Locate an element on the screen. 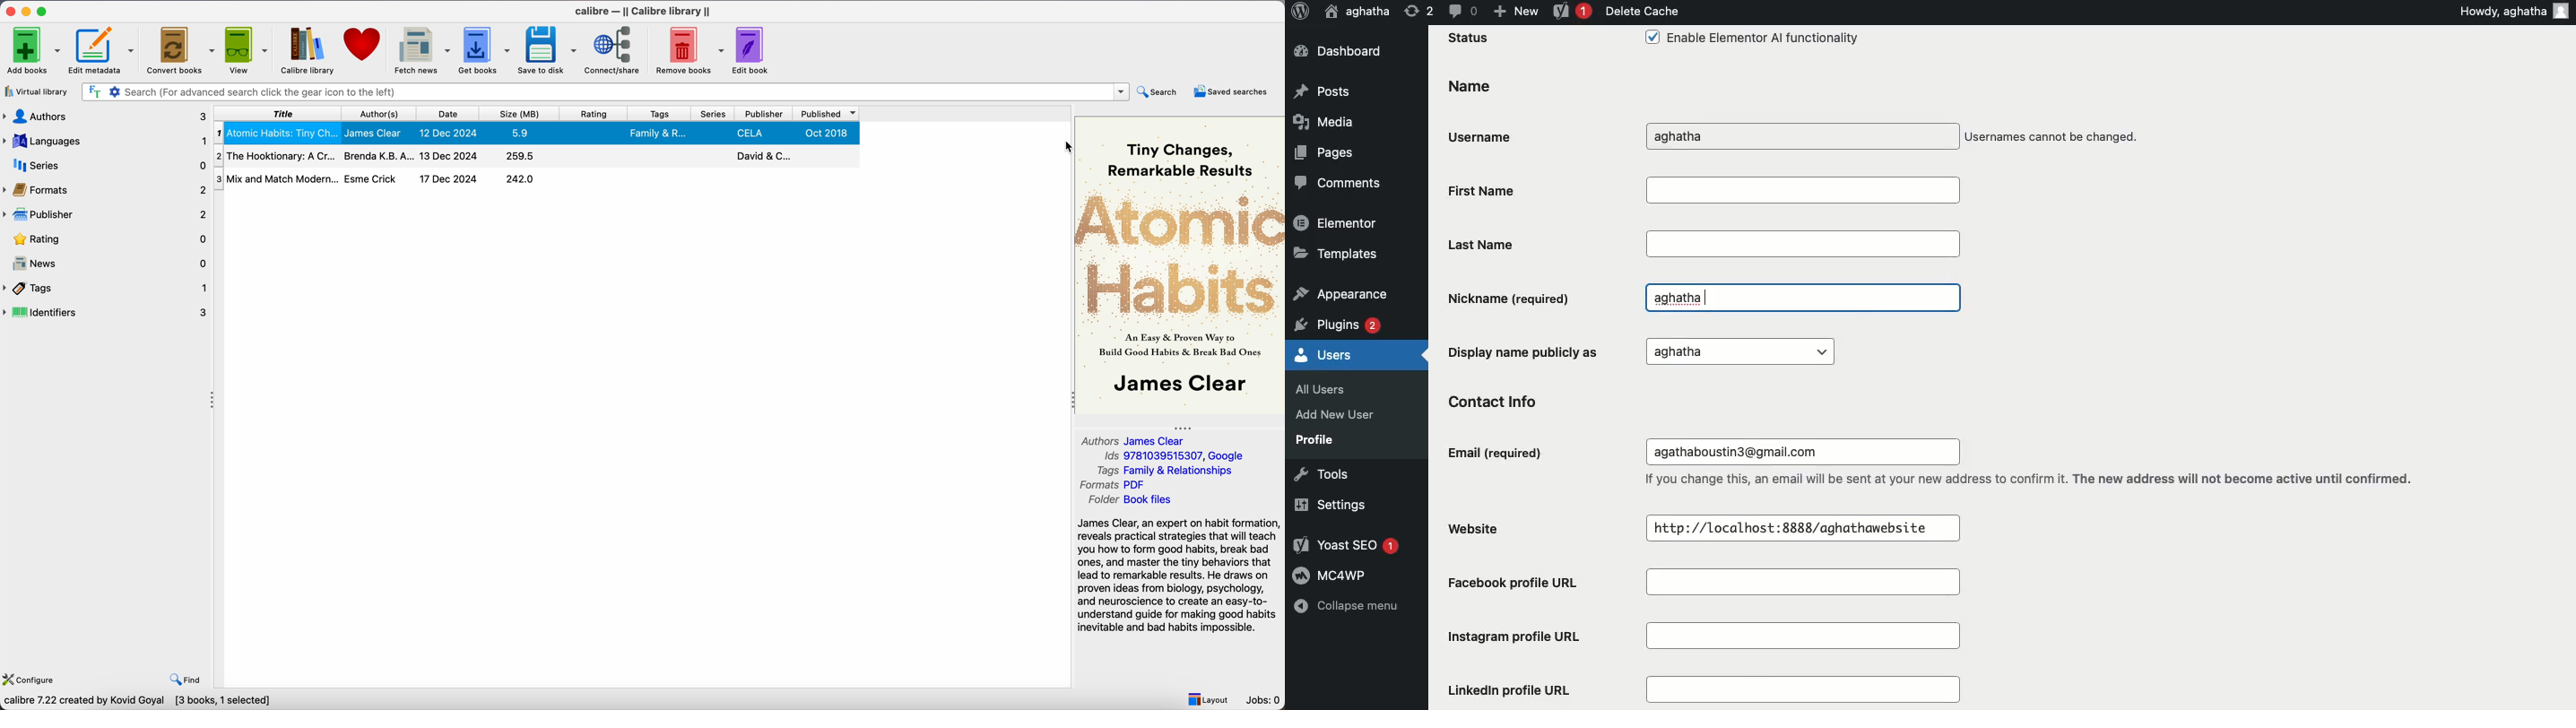 This screenshot has width=2576, height=728. virtual library is located at coordinates (37, 91).